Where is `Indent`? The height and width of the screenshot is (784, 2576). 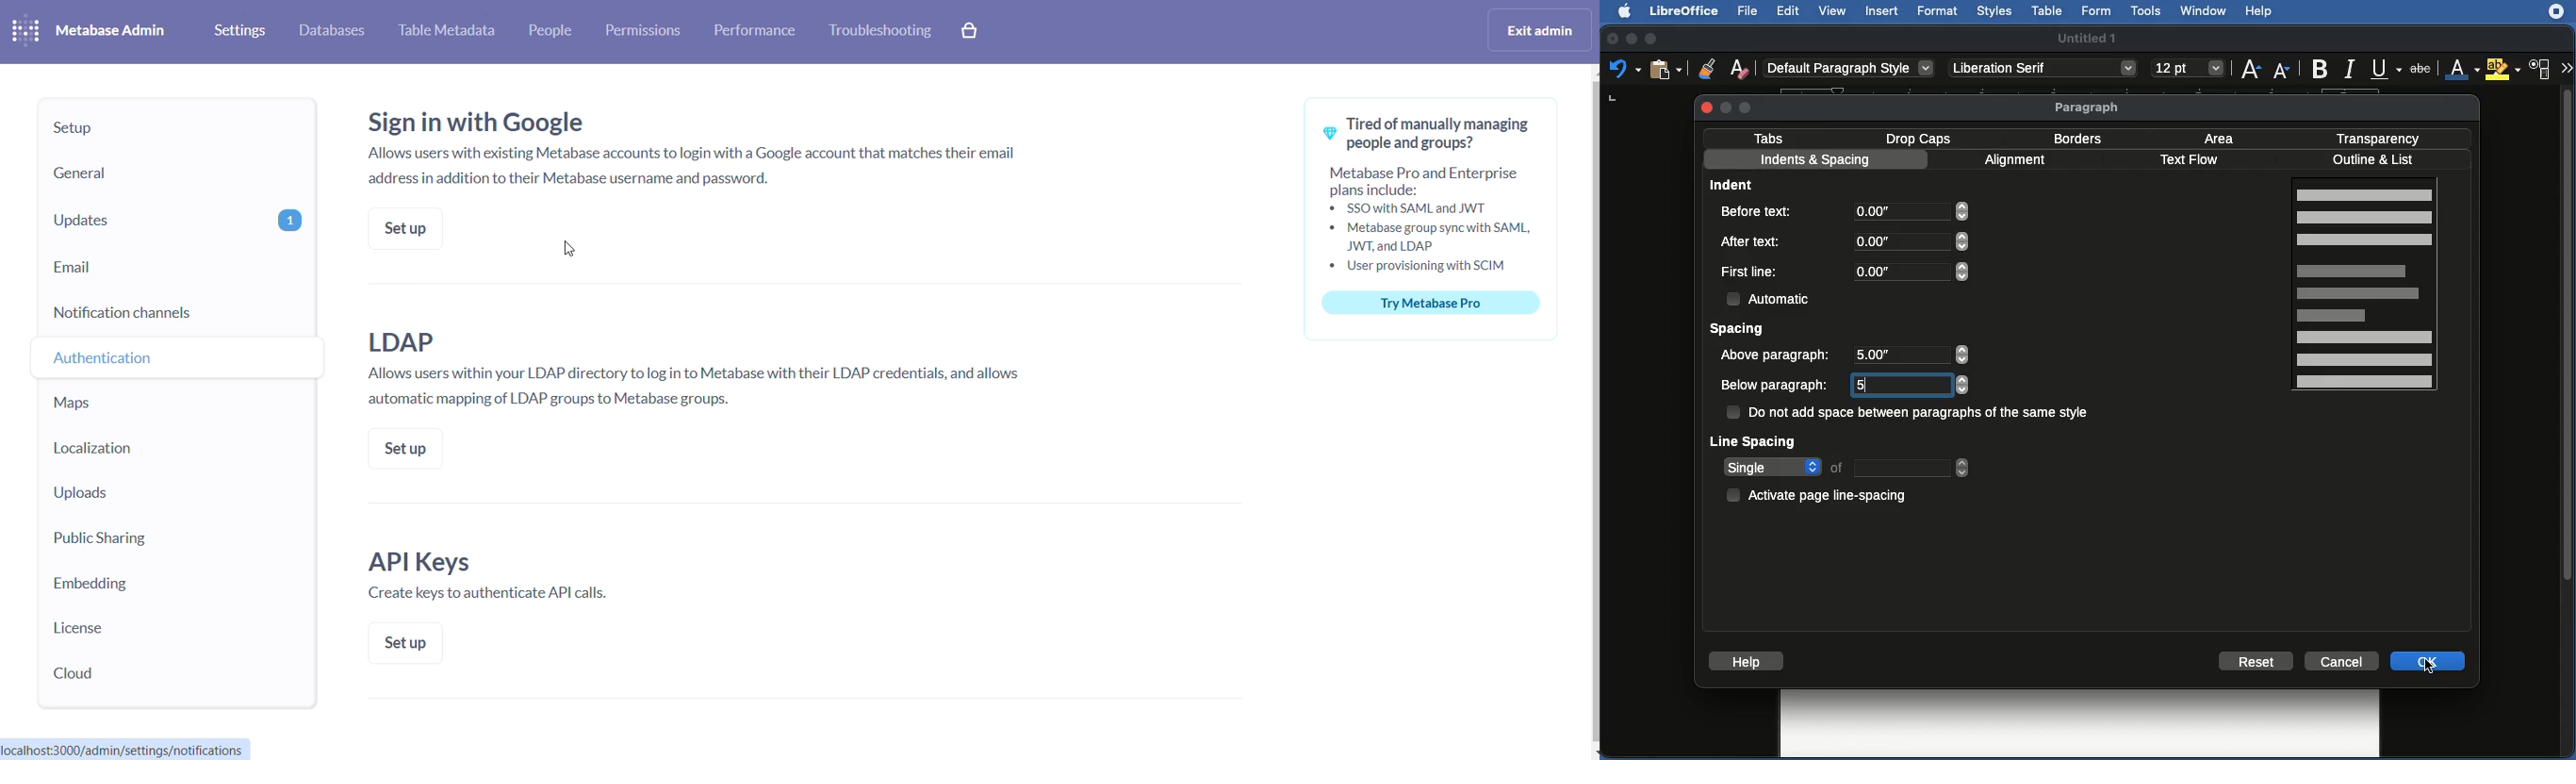
Indent is located at coordinates (1734, 184).